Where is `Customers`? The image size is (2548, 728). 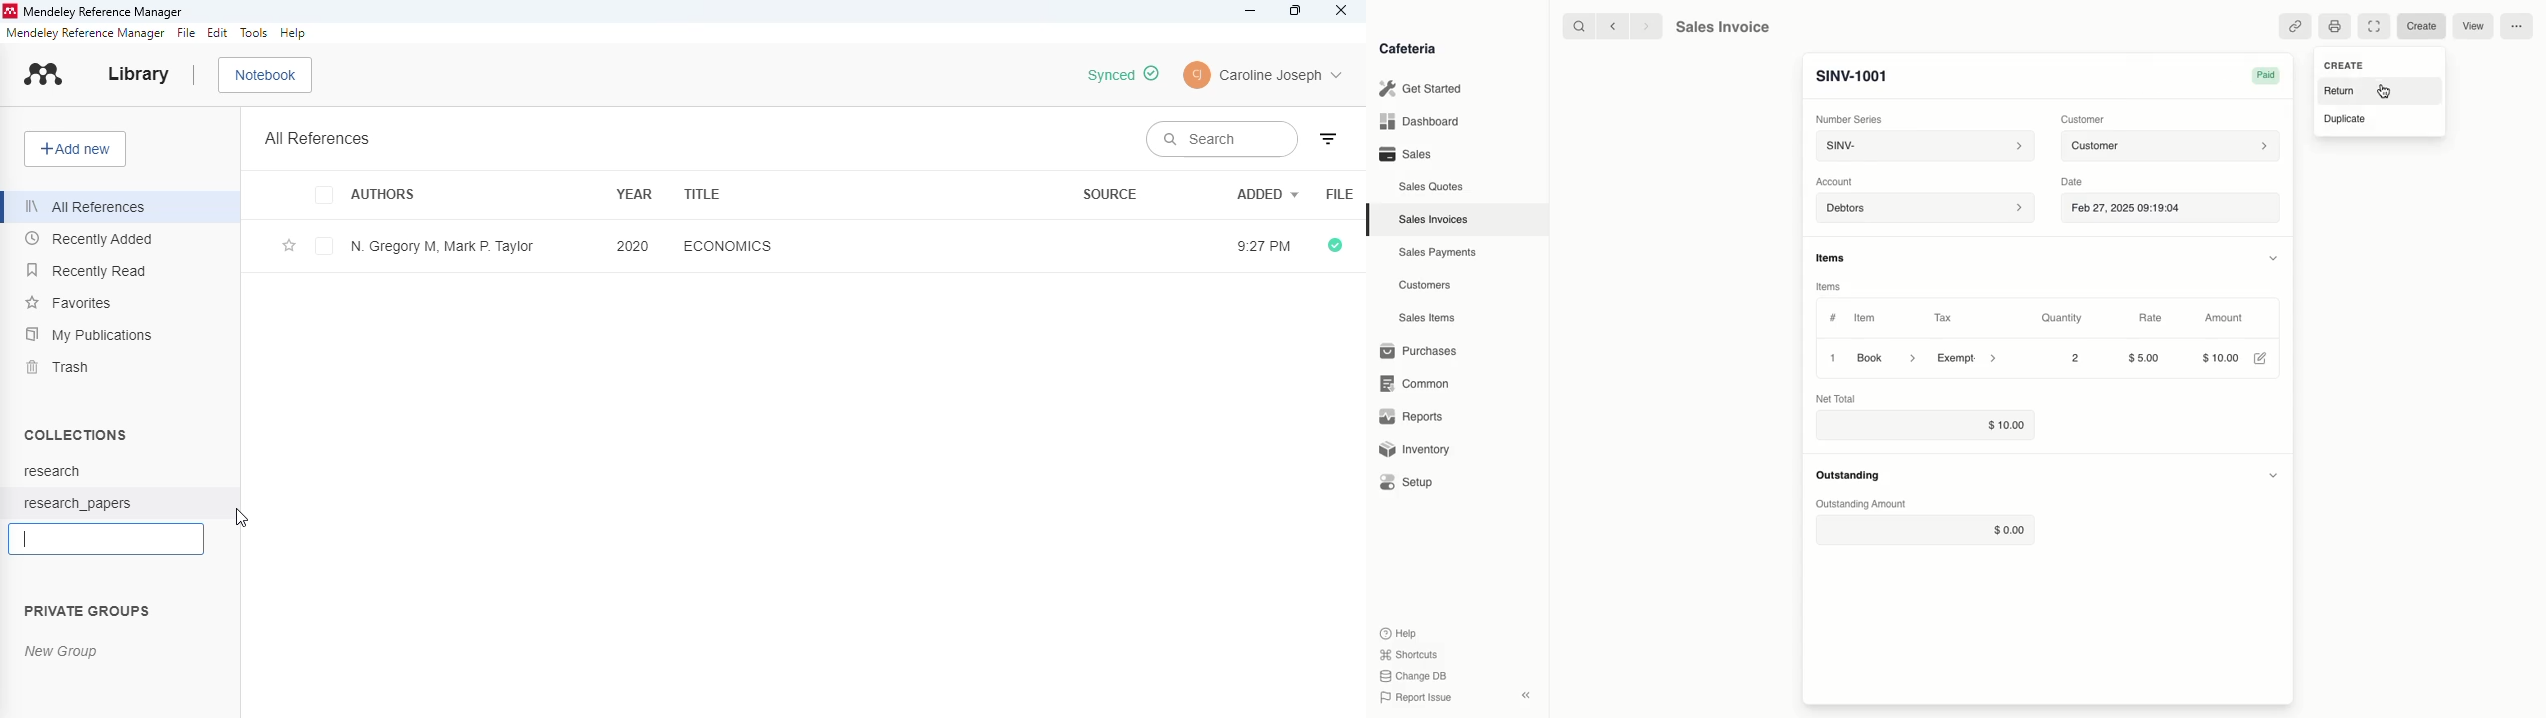
Customers is located at coordinates (1425, 286).